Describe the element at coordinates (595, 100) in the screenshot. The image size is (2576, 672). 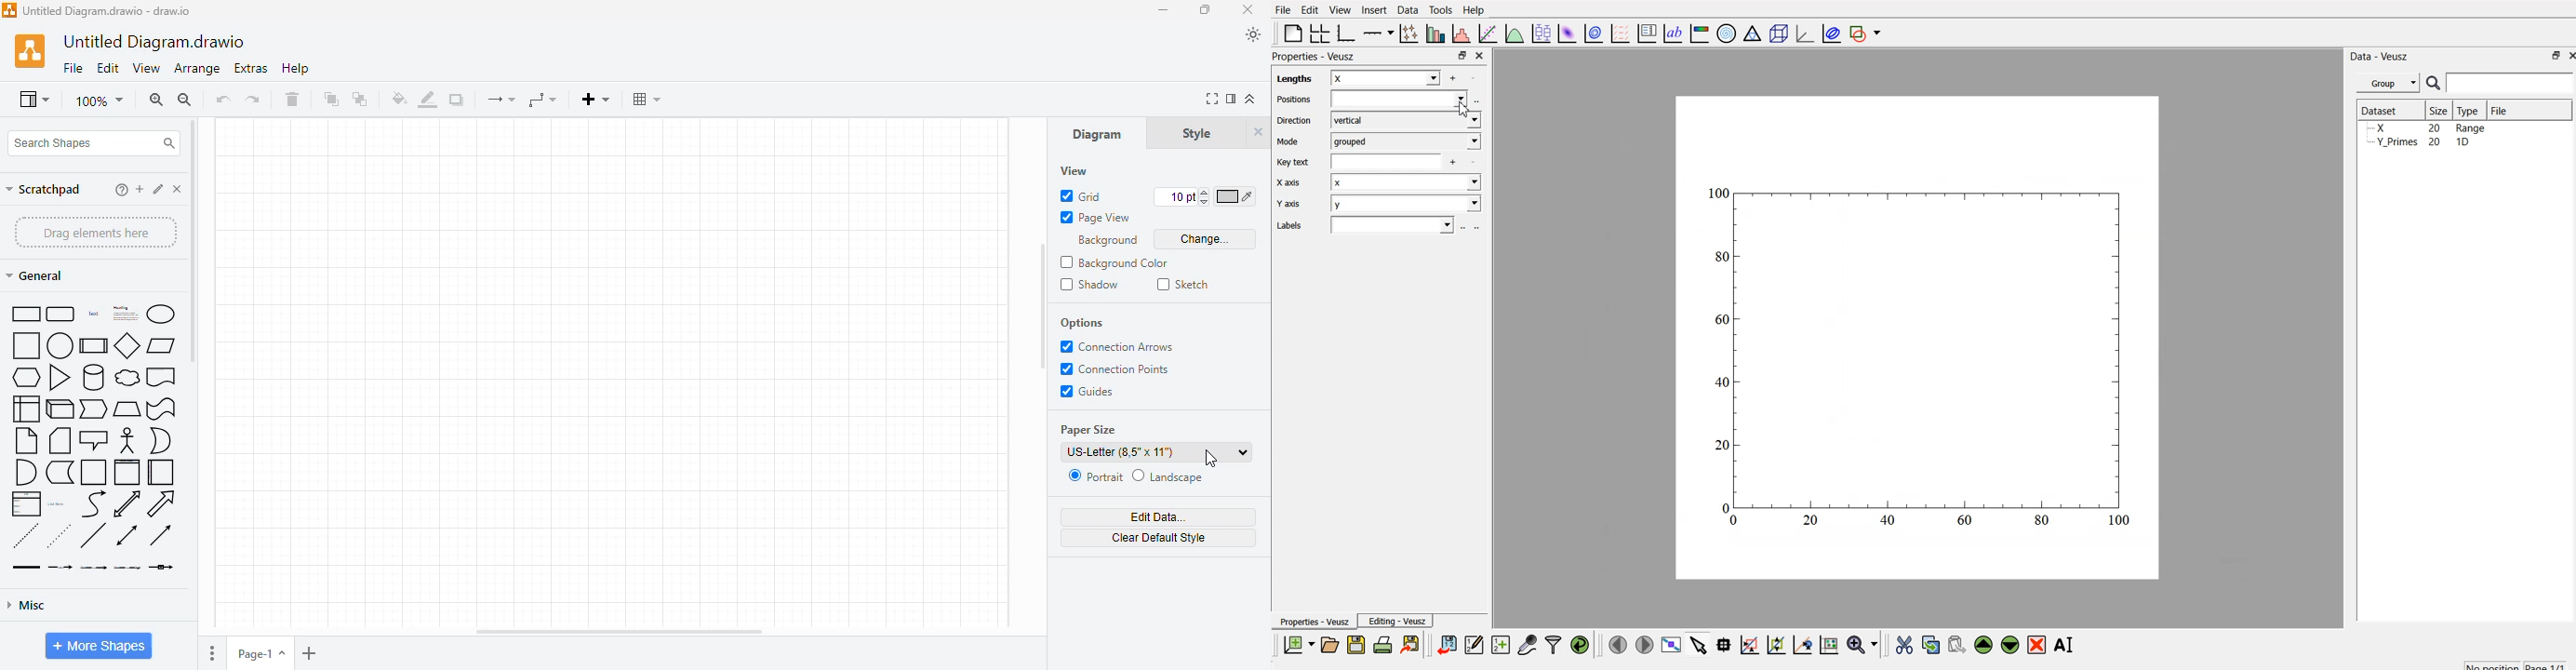
I see `insert` at that location.